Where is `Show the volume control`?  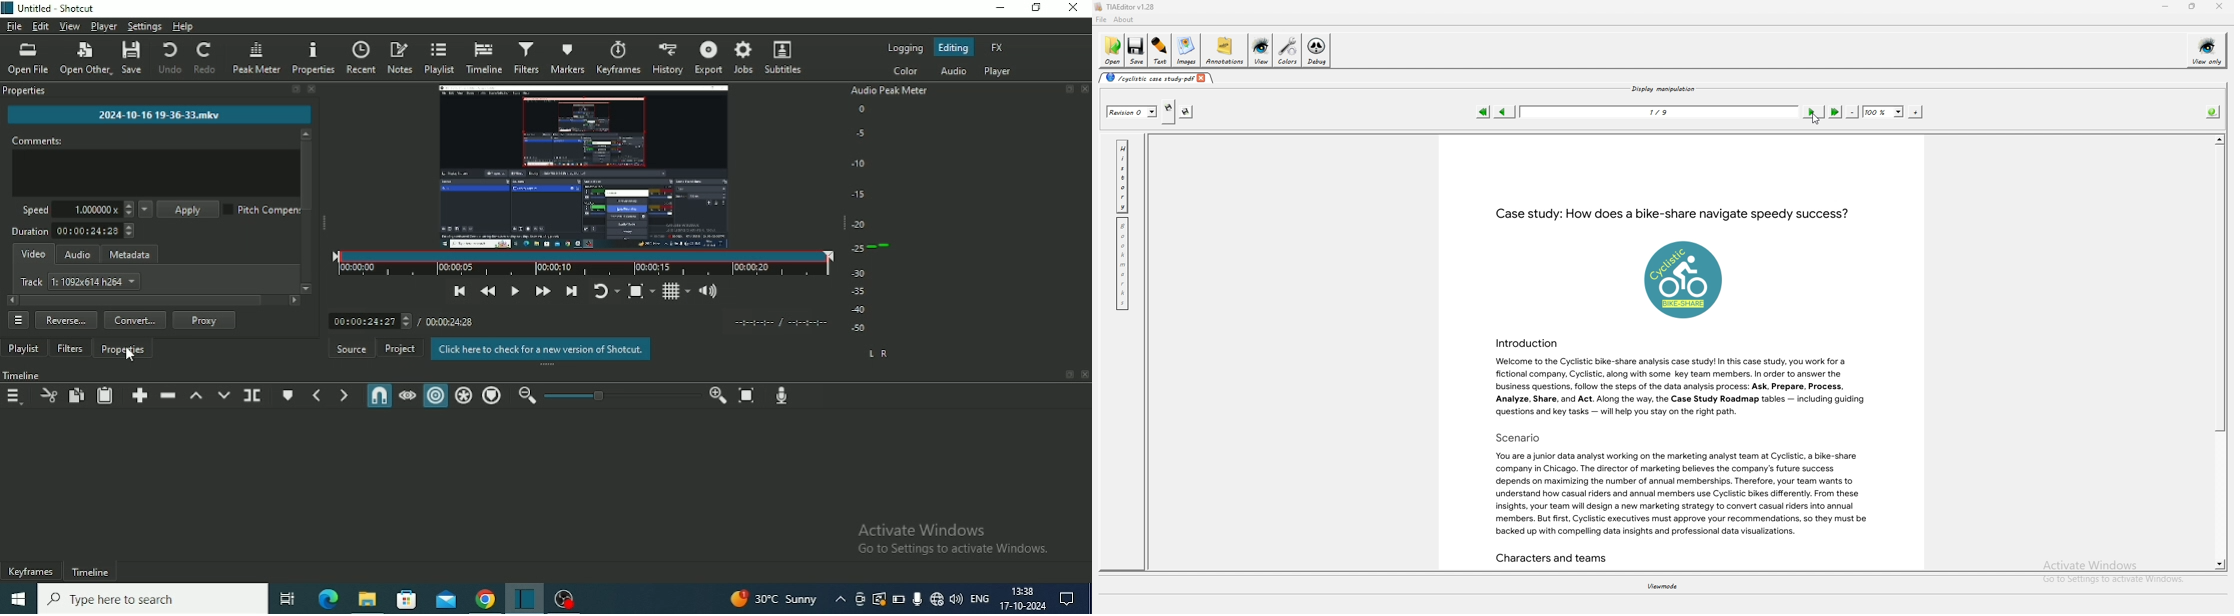 Show the volume control is located at coordinates (709, 292).